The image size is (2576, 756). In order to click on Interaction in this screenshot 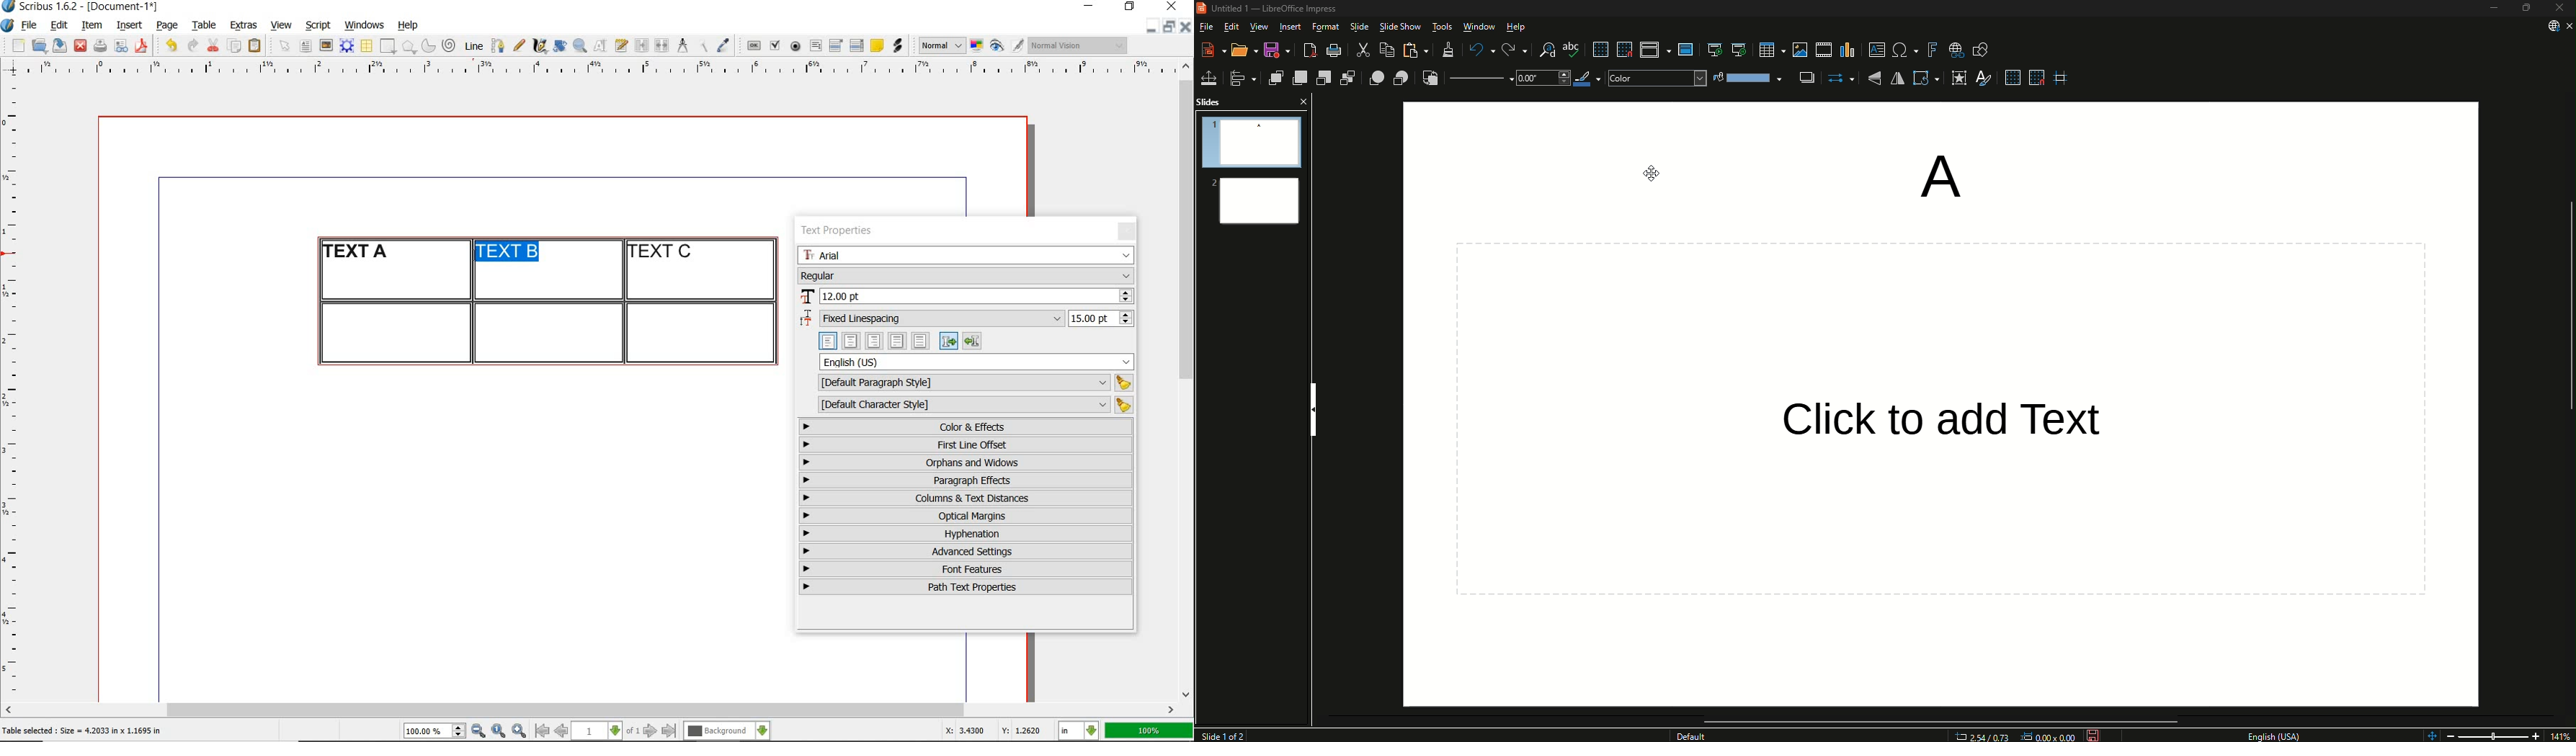, I will do `click(1959, 79)`.